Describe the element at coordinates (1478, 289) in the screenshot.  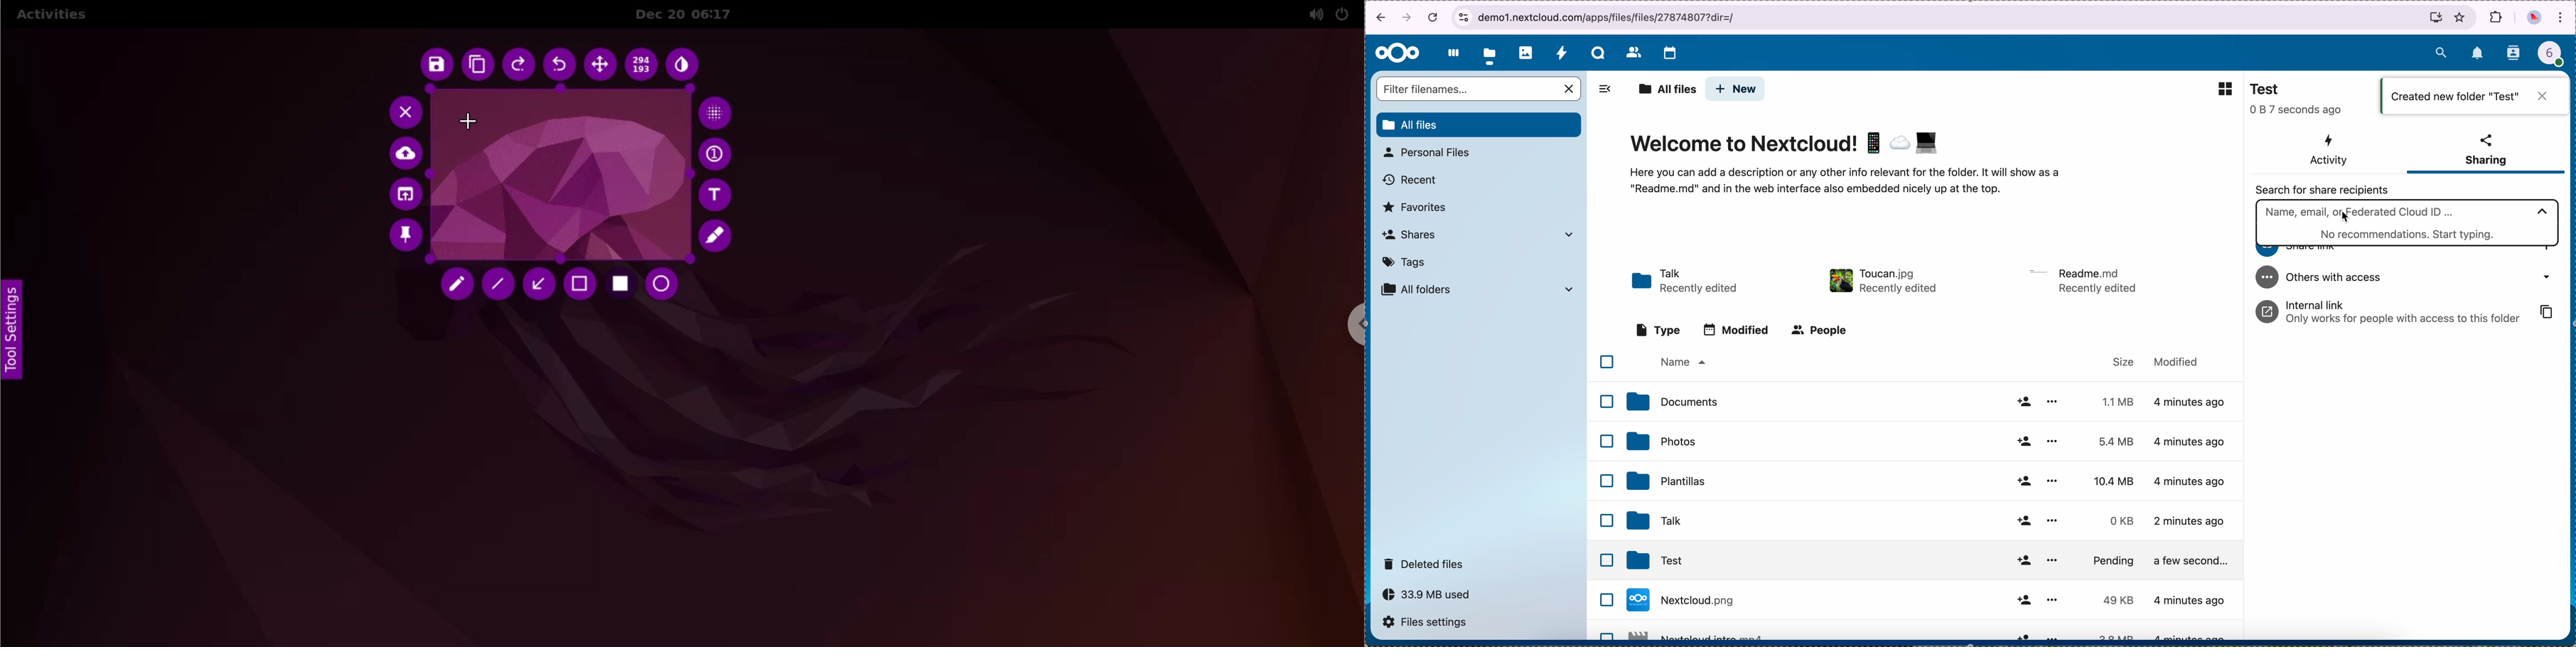
I see `all folders` at that location.